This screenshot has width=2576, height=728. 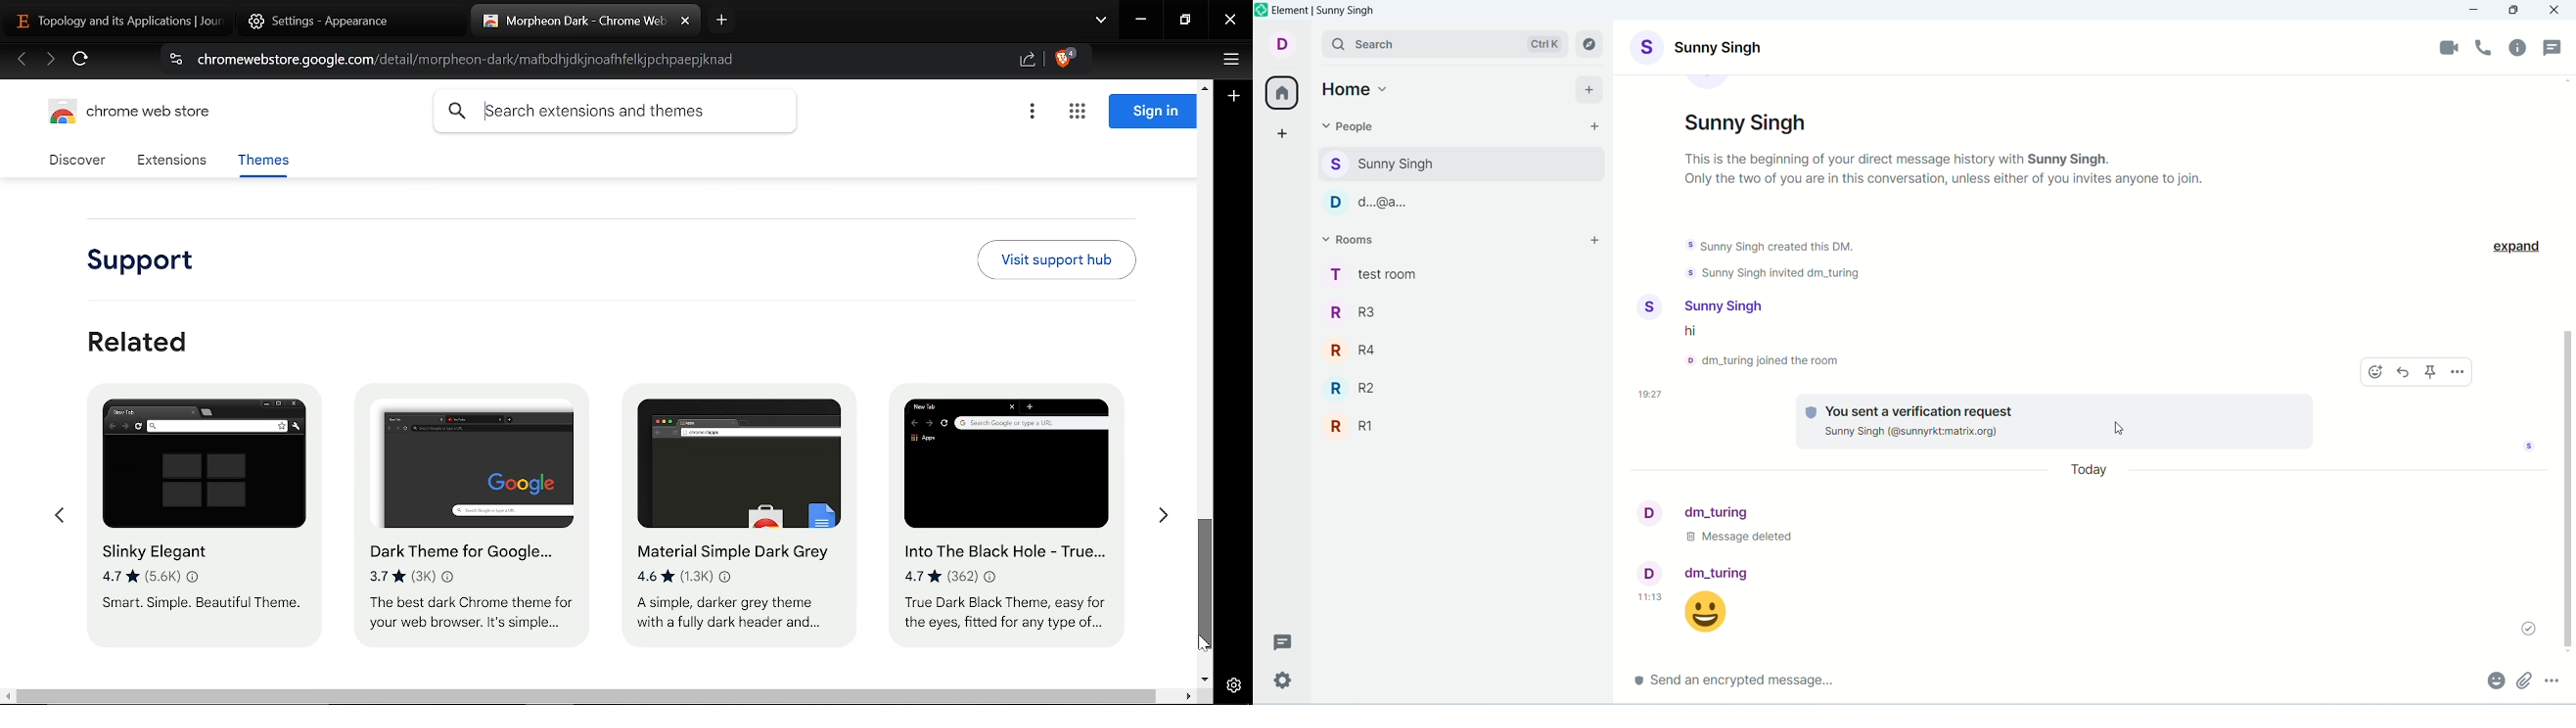 What do you see at coordinates (2058, 421) in the screenshot?
I see `text` at bounding box center [2058, 421].